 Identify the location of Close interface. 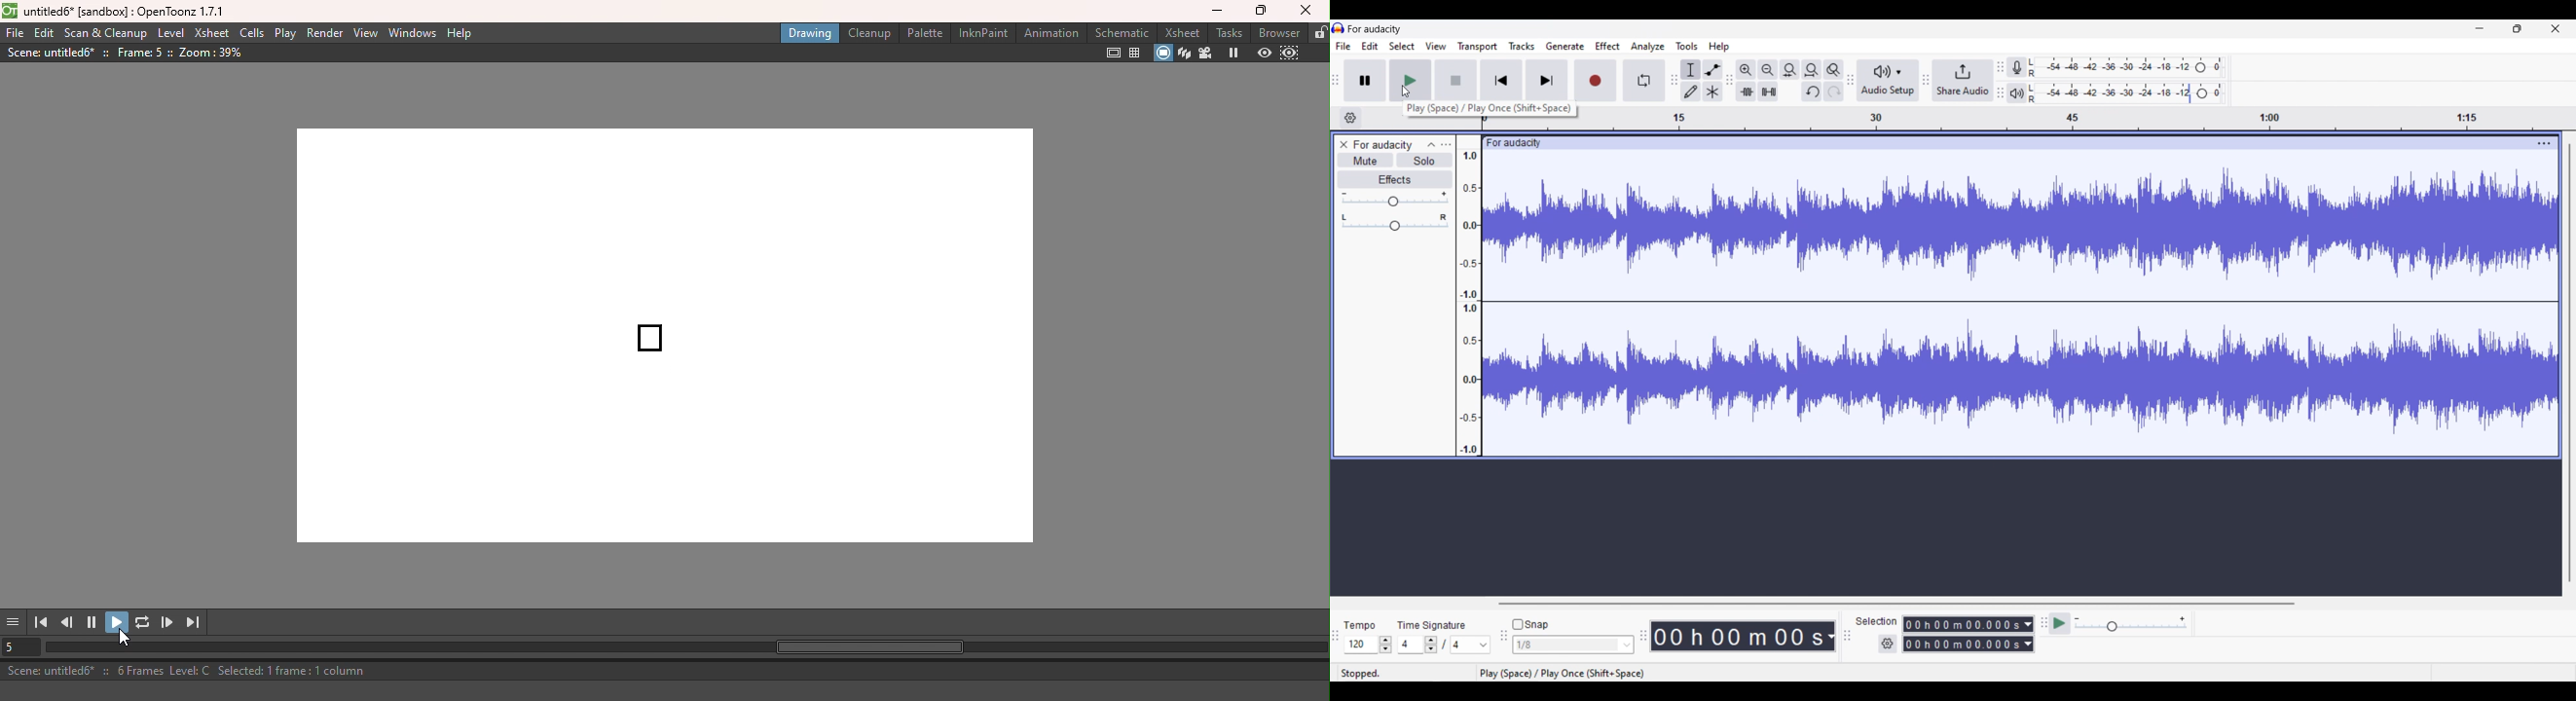
(2555, 29).